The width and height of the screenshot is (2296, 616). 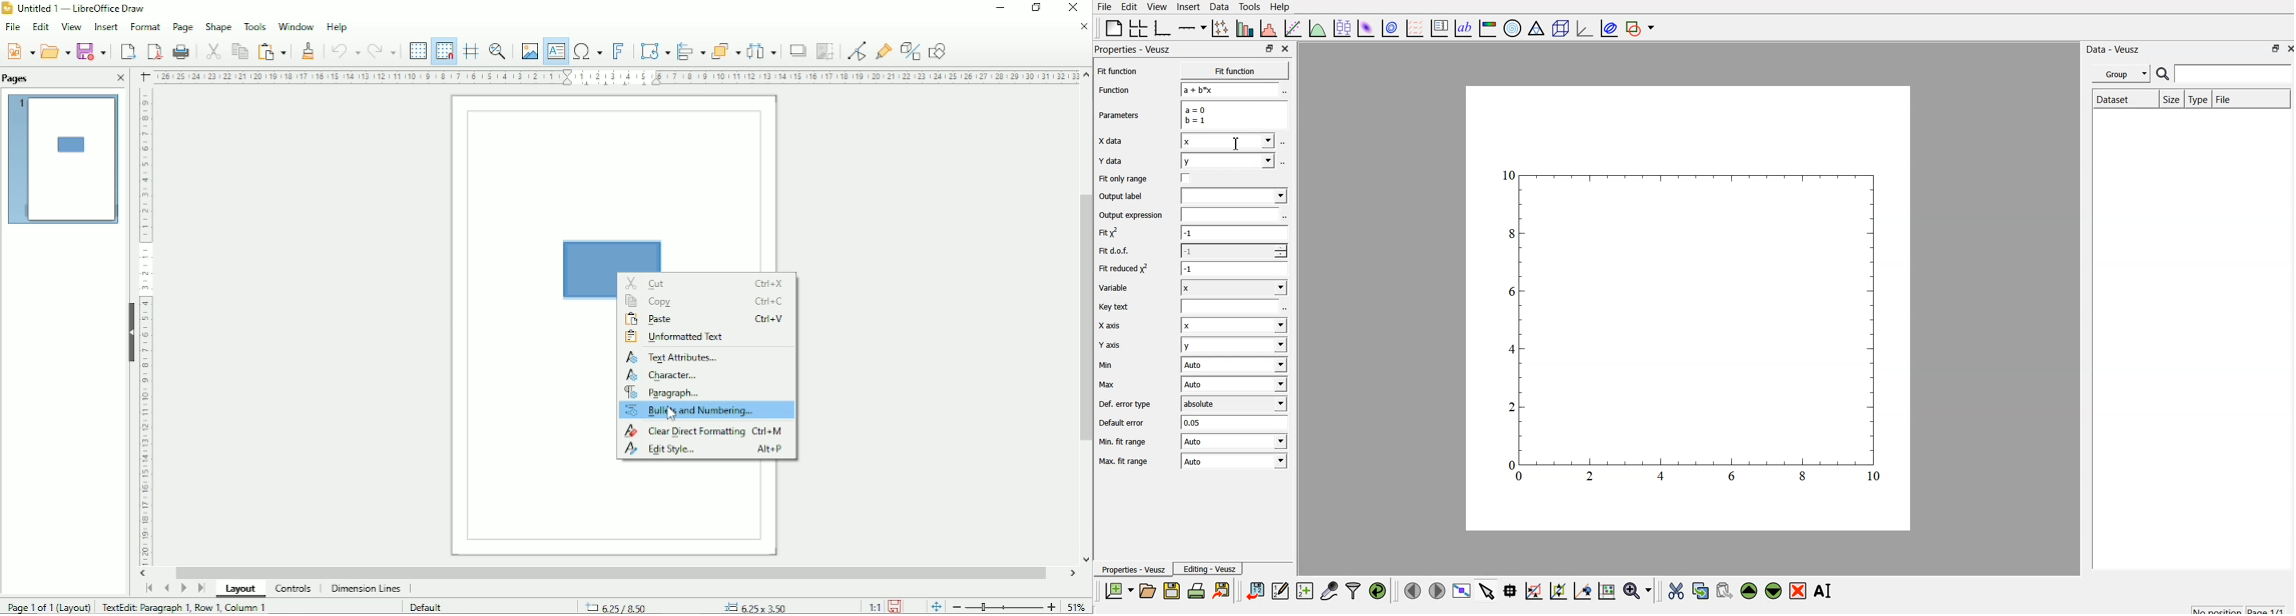 What do you see at coordinates (217, 26) in the screenshot?
I see `Shape` at bounding box center [217, 26].